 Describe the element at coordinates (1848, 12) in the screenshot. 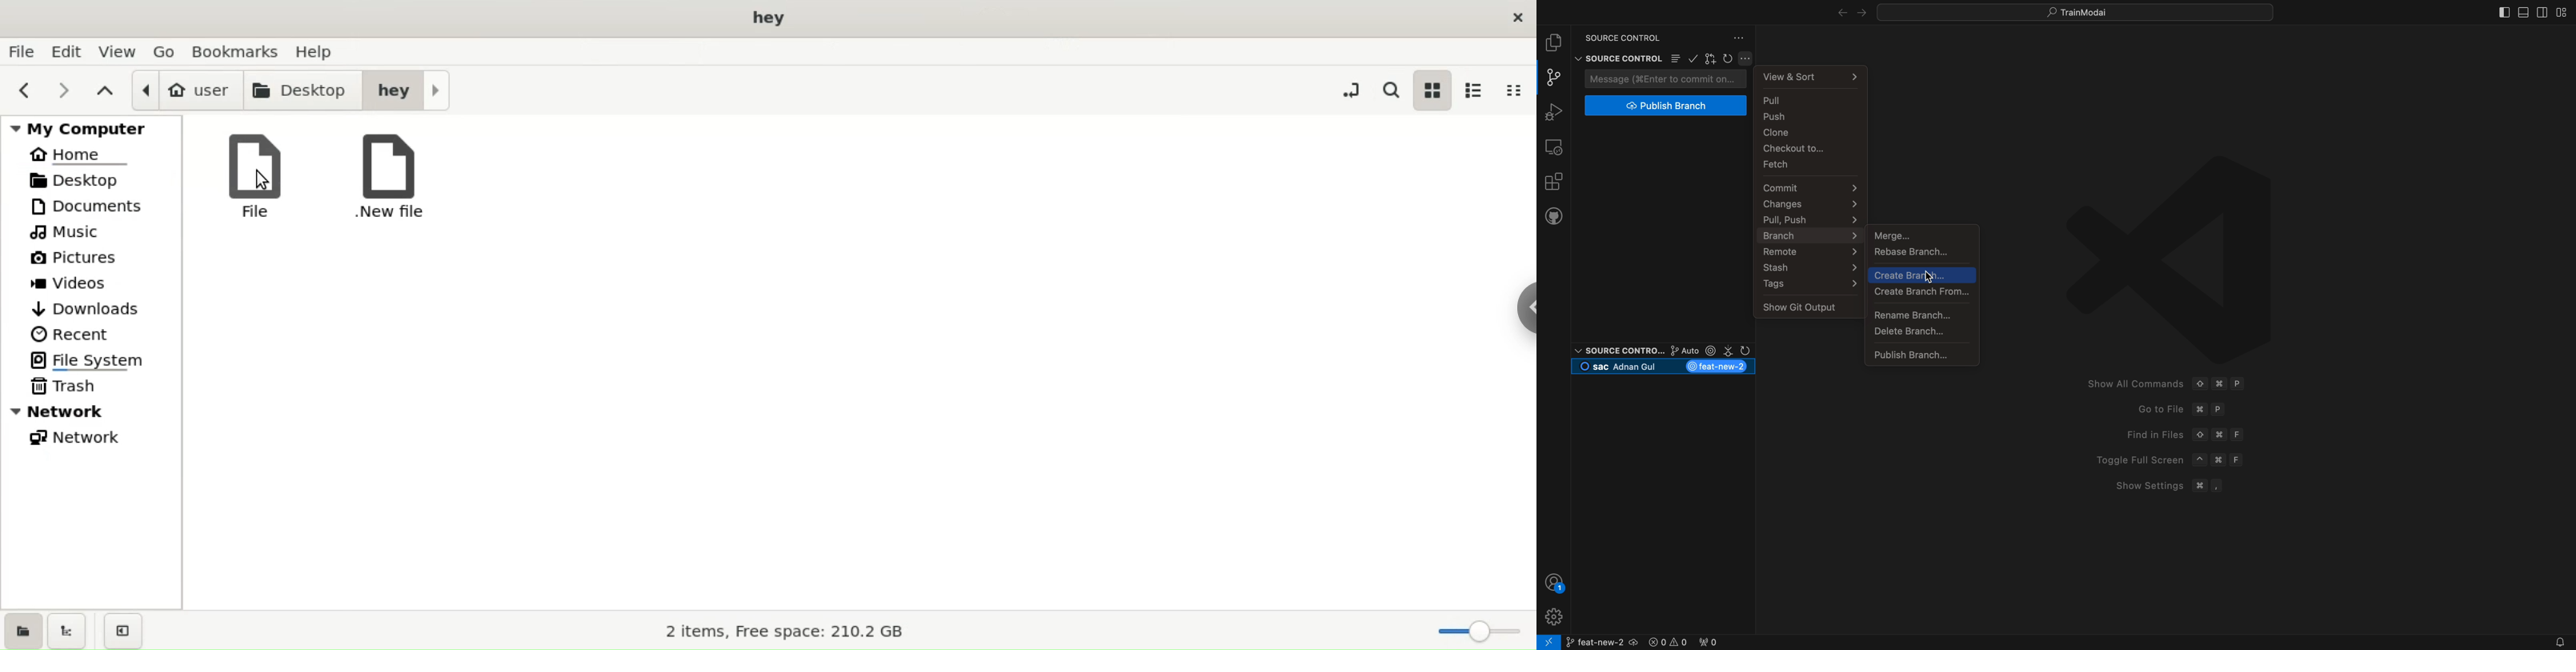

I see `arrows` at that location.